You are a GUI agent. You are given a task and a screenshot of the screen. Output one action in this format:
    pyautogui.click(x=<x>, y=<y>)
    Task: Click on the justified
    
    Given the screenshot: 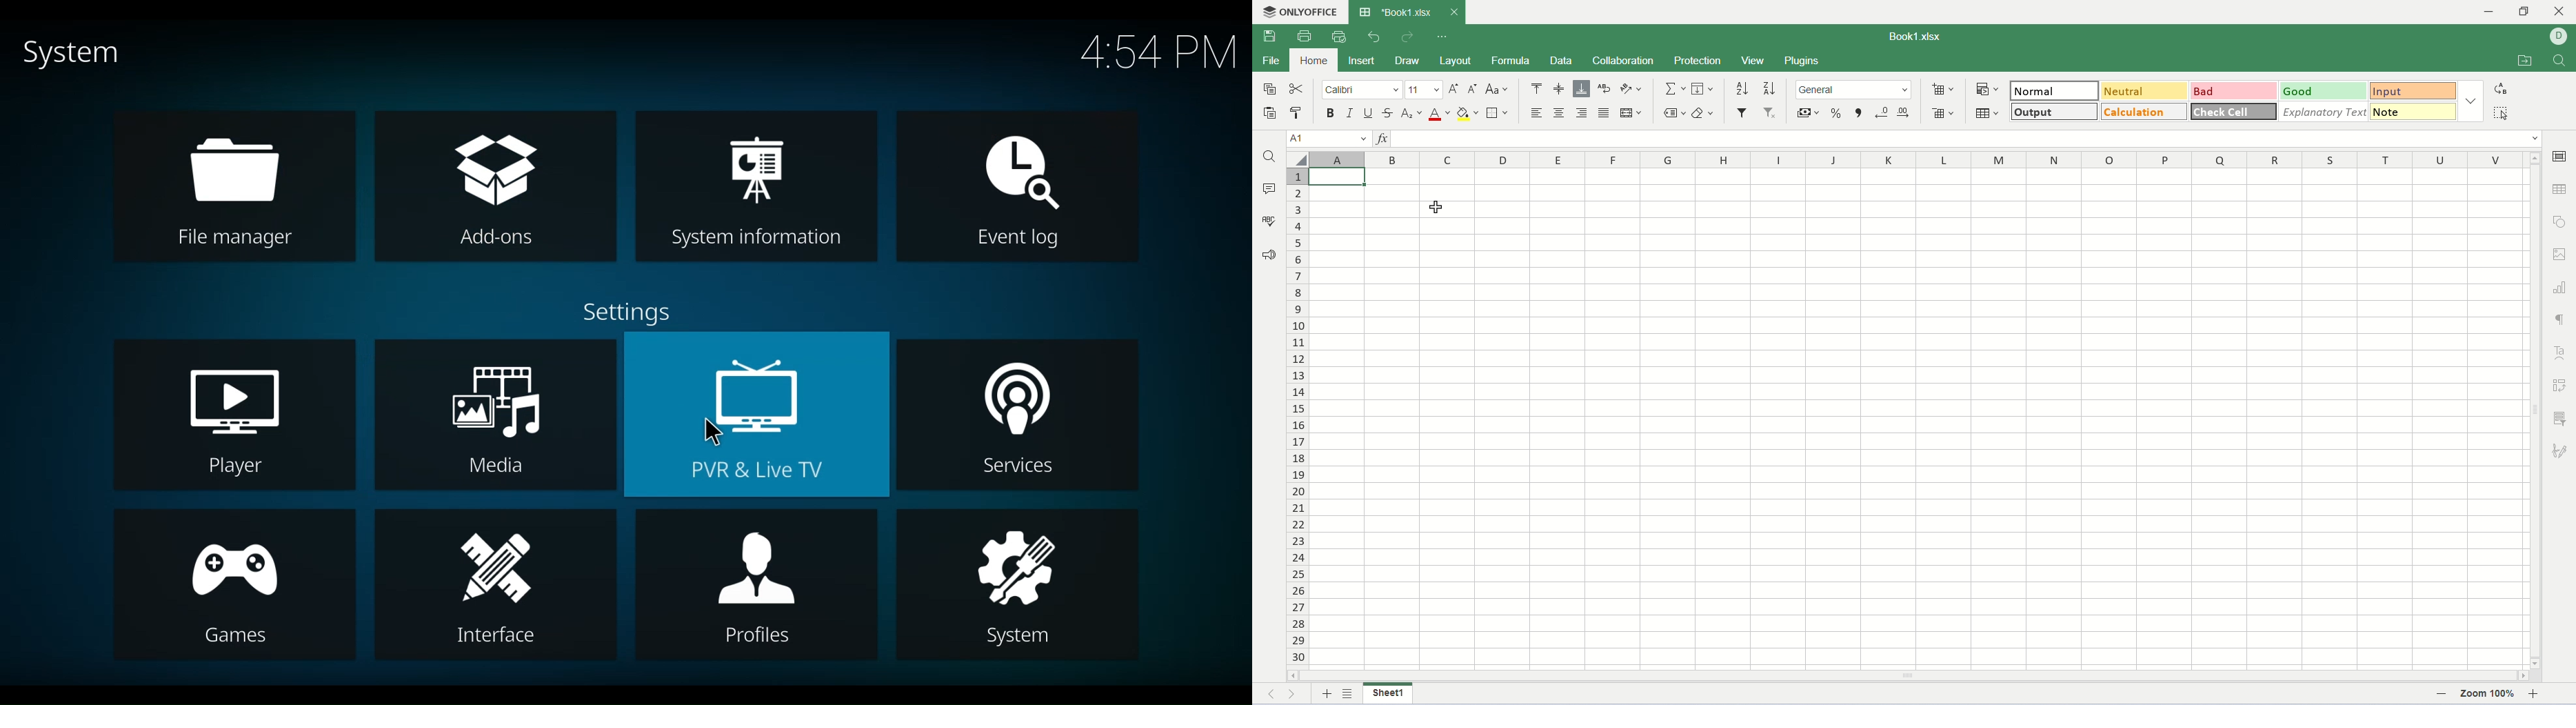 What is the action you would take?
    pyautogui.click(x=1604, y=113)
    